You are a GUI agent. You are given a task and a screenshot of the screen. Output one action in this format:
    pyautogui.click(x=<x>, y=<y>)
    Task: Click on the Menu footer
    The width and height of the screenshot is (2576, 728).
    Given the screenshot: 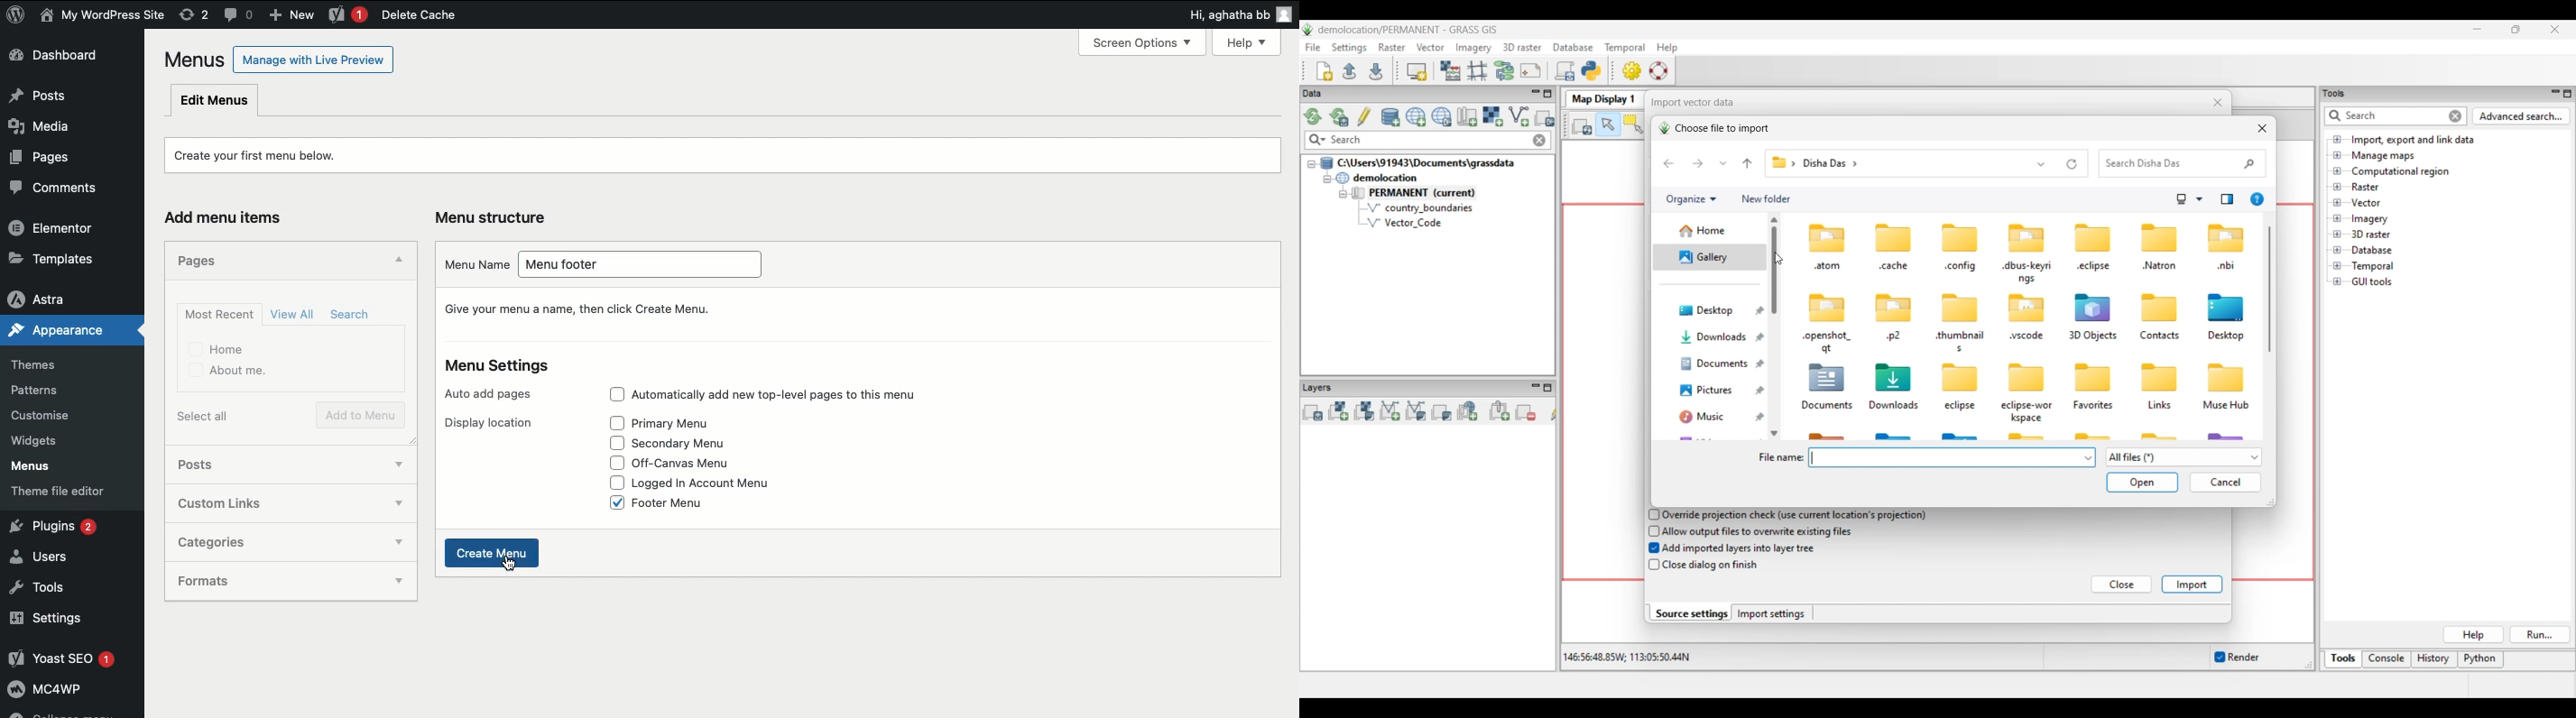 What is the action you would take?
    pyautogui.click(x=631, y=264)
    